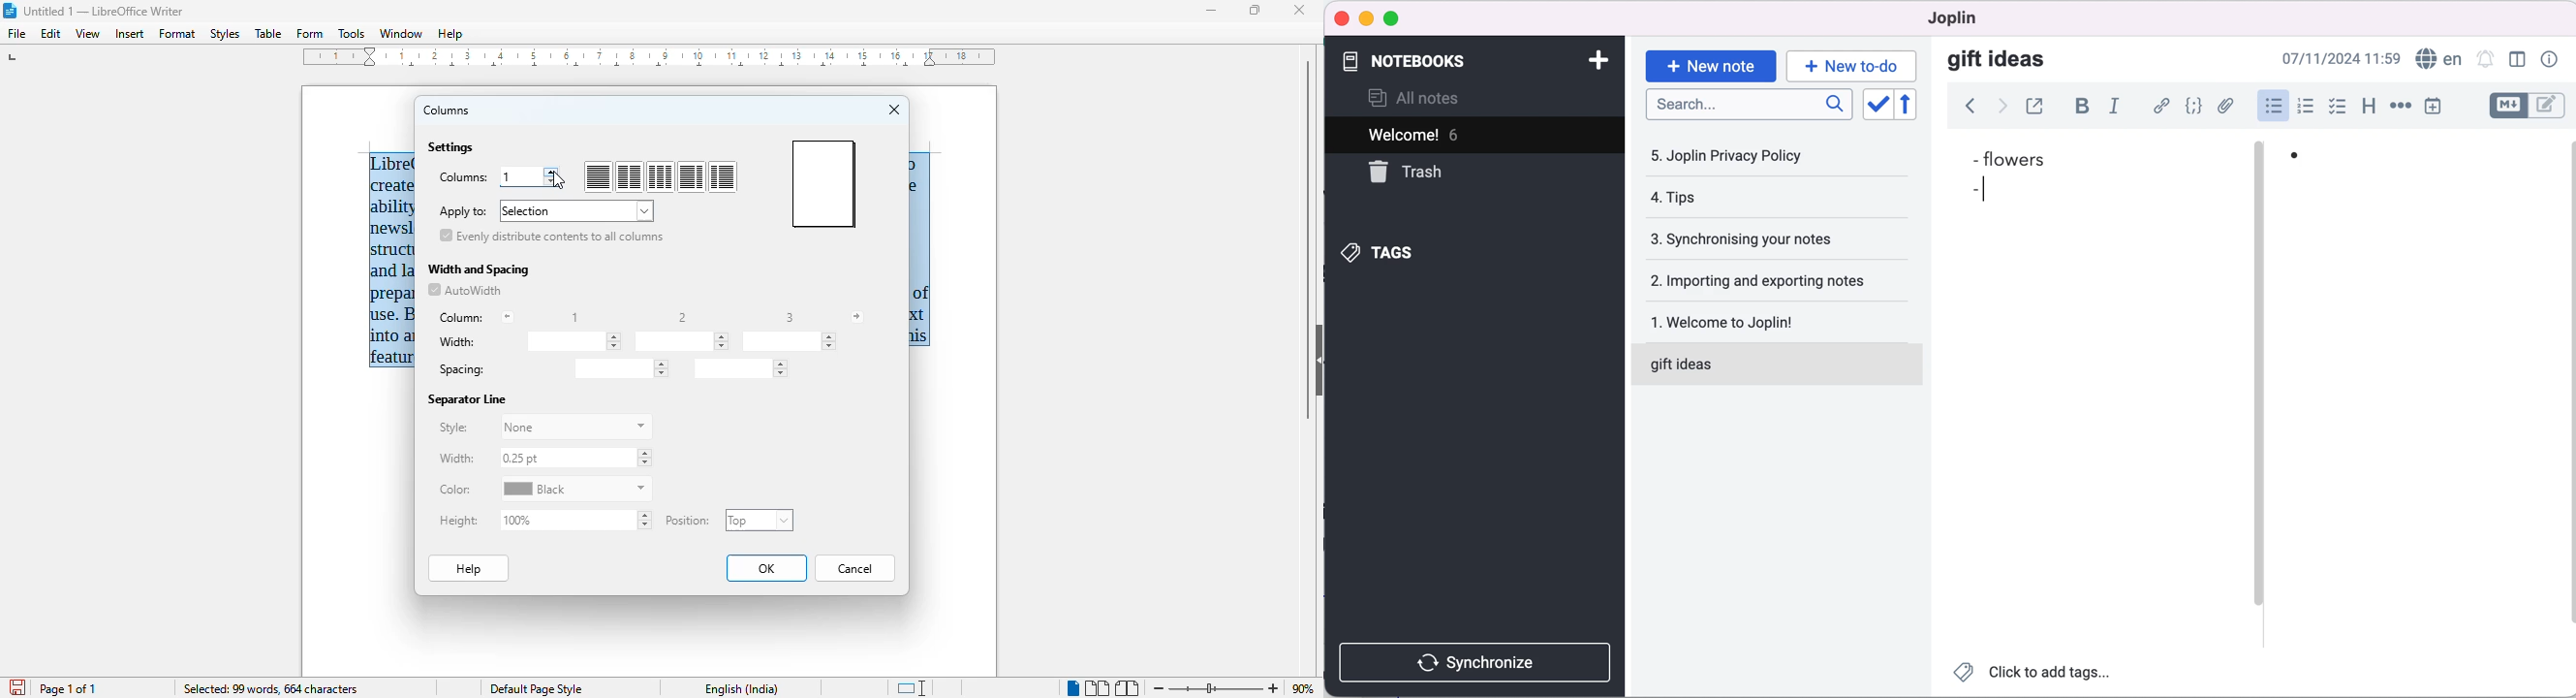 The height and width of the screenshot is (700, 2576). What do you see at coordinates (2517, 60) in the screenshot?
I see `toggle editor layout` at bounding box center [2517, 60].